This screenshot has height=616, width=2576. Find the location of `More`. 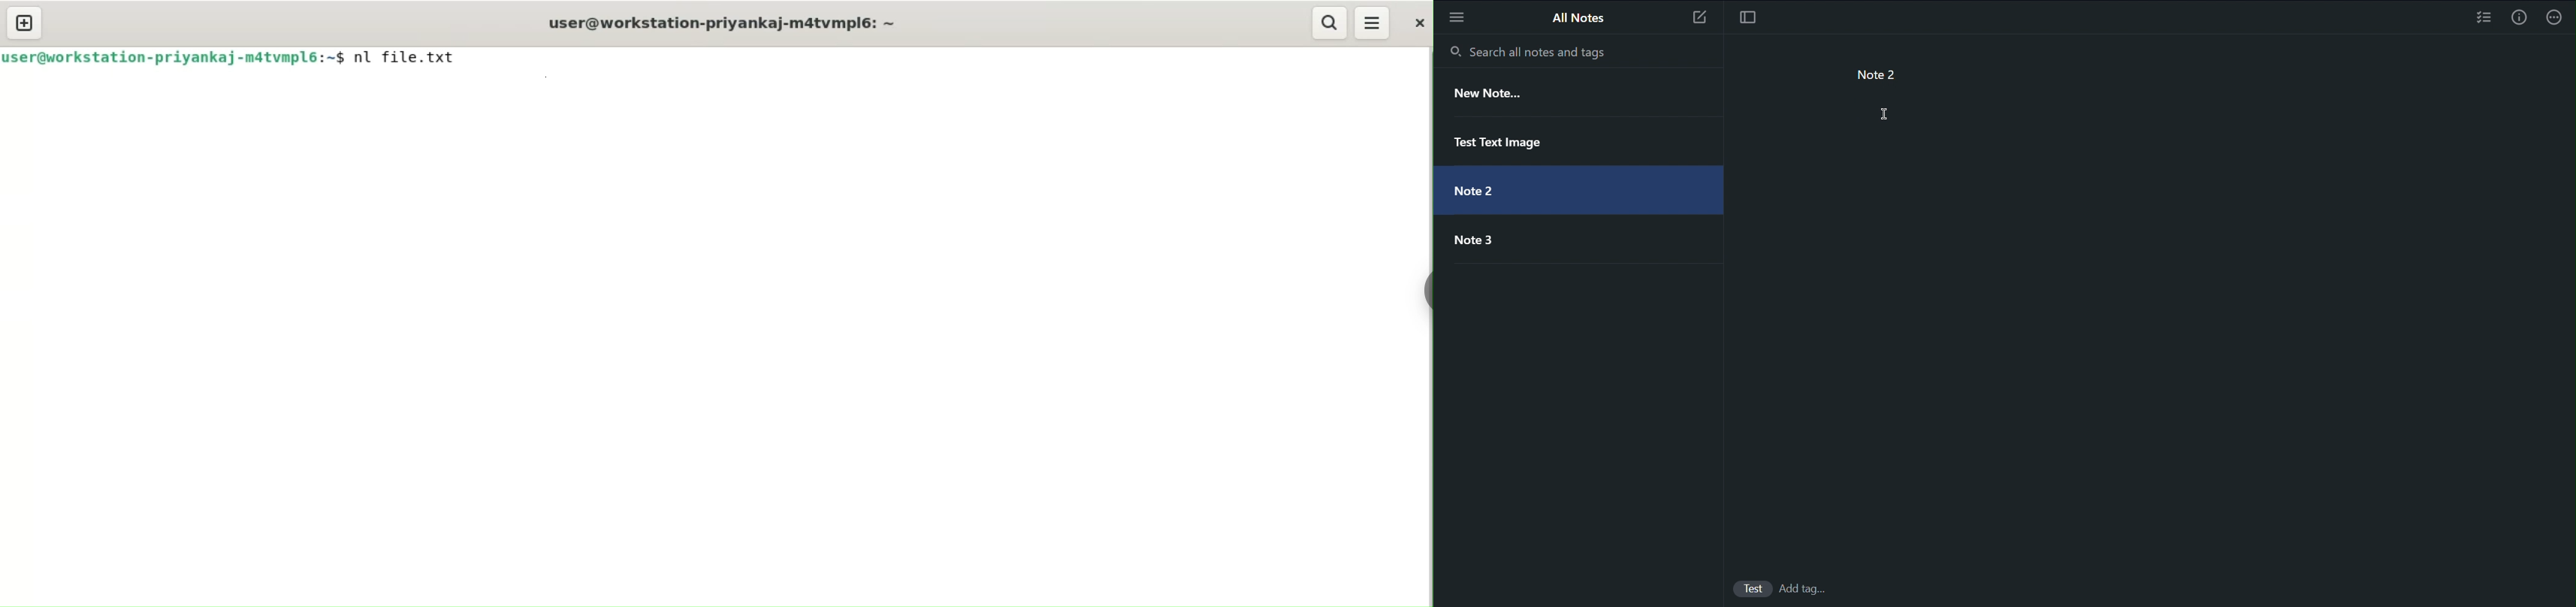

More is located at coordinates (1455, 15).